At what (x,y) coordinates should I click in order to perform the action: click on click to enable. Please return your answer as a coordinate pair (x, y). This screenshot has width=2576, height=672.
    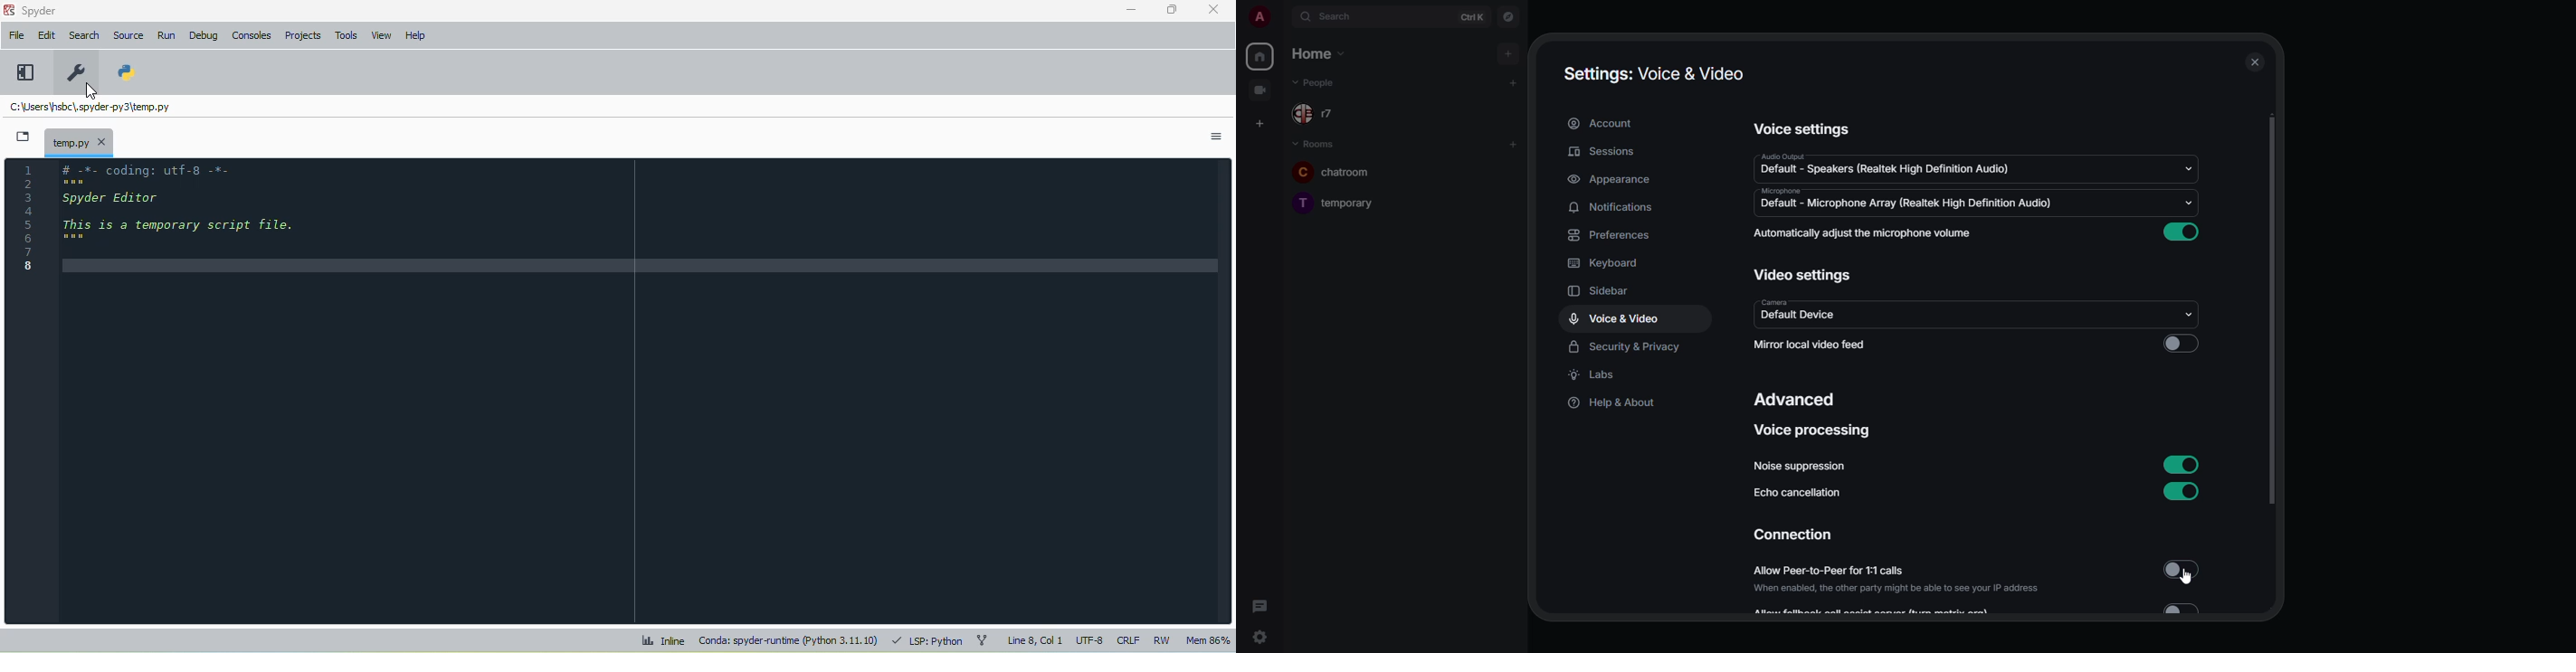
    Looking at the image, I should click on (2180, 343).